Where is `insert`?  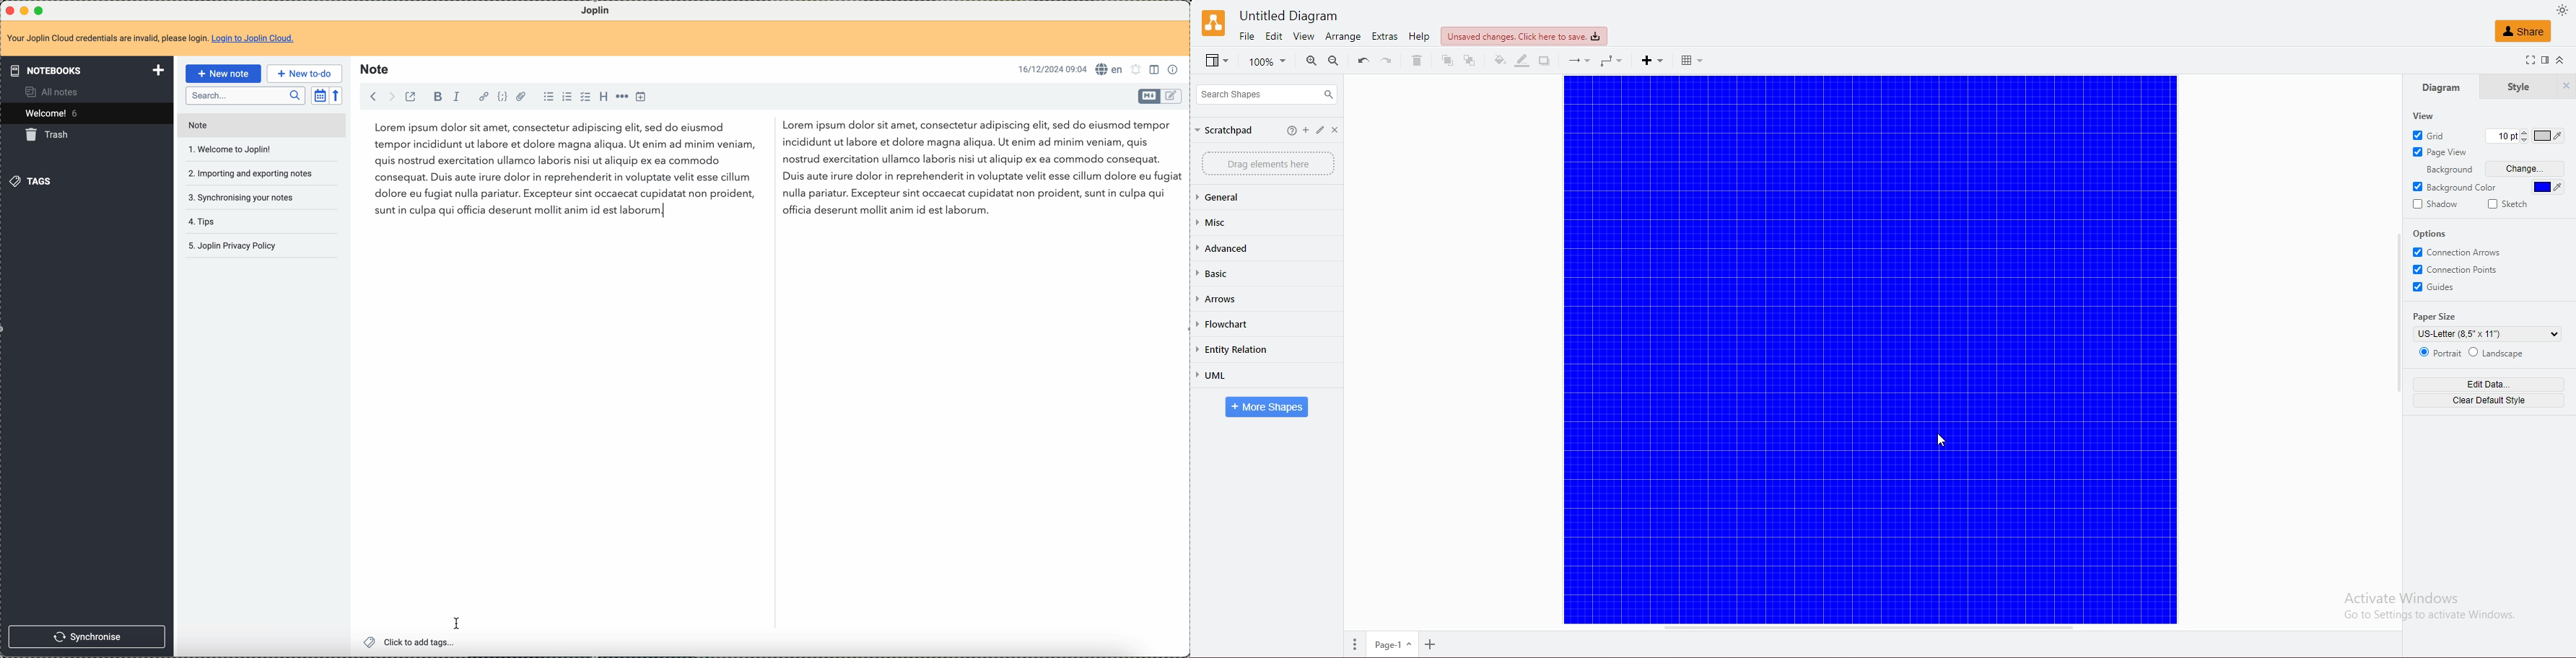
insert is located at coordinates (1652, 61).